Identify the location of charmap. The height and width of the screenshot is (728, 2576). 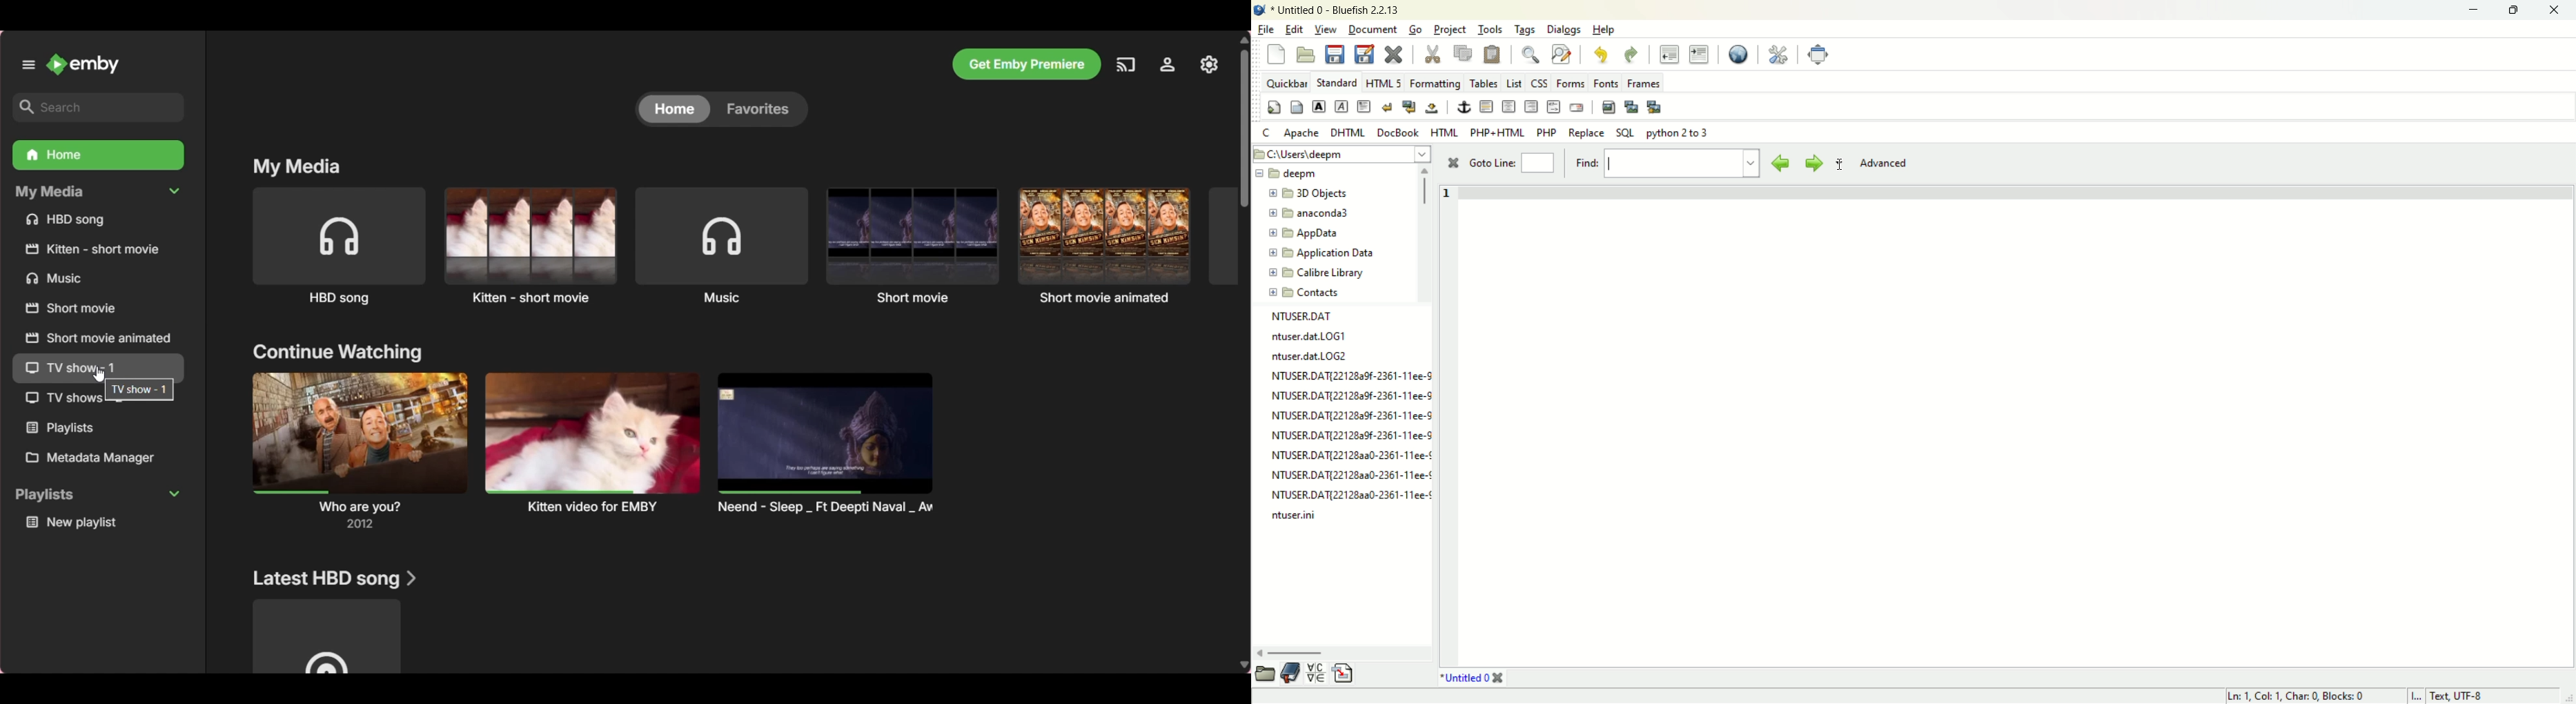
(1317, 674).